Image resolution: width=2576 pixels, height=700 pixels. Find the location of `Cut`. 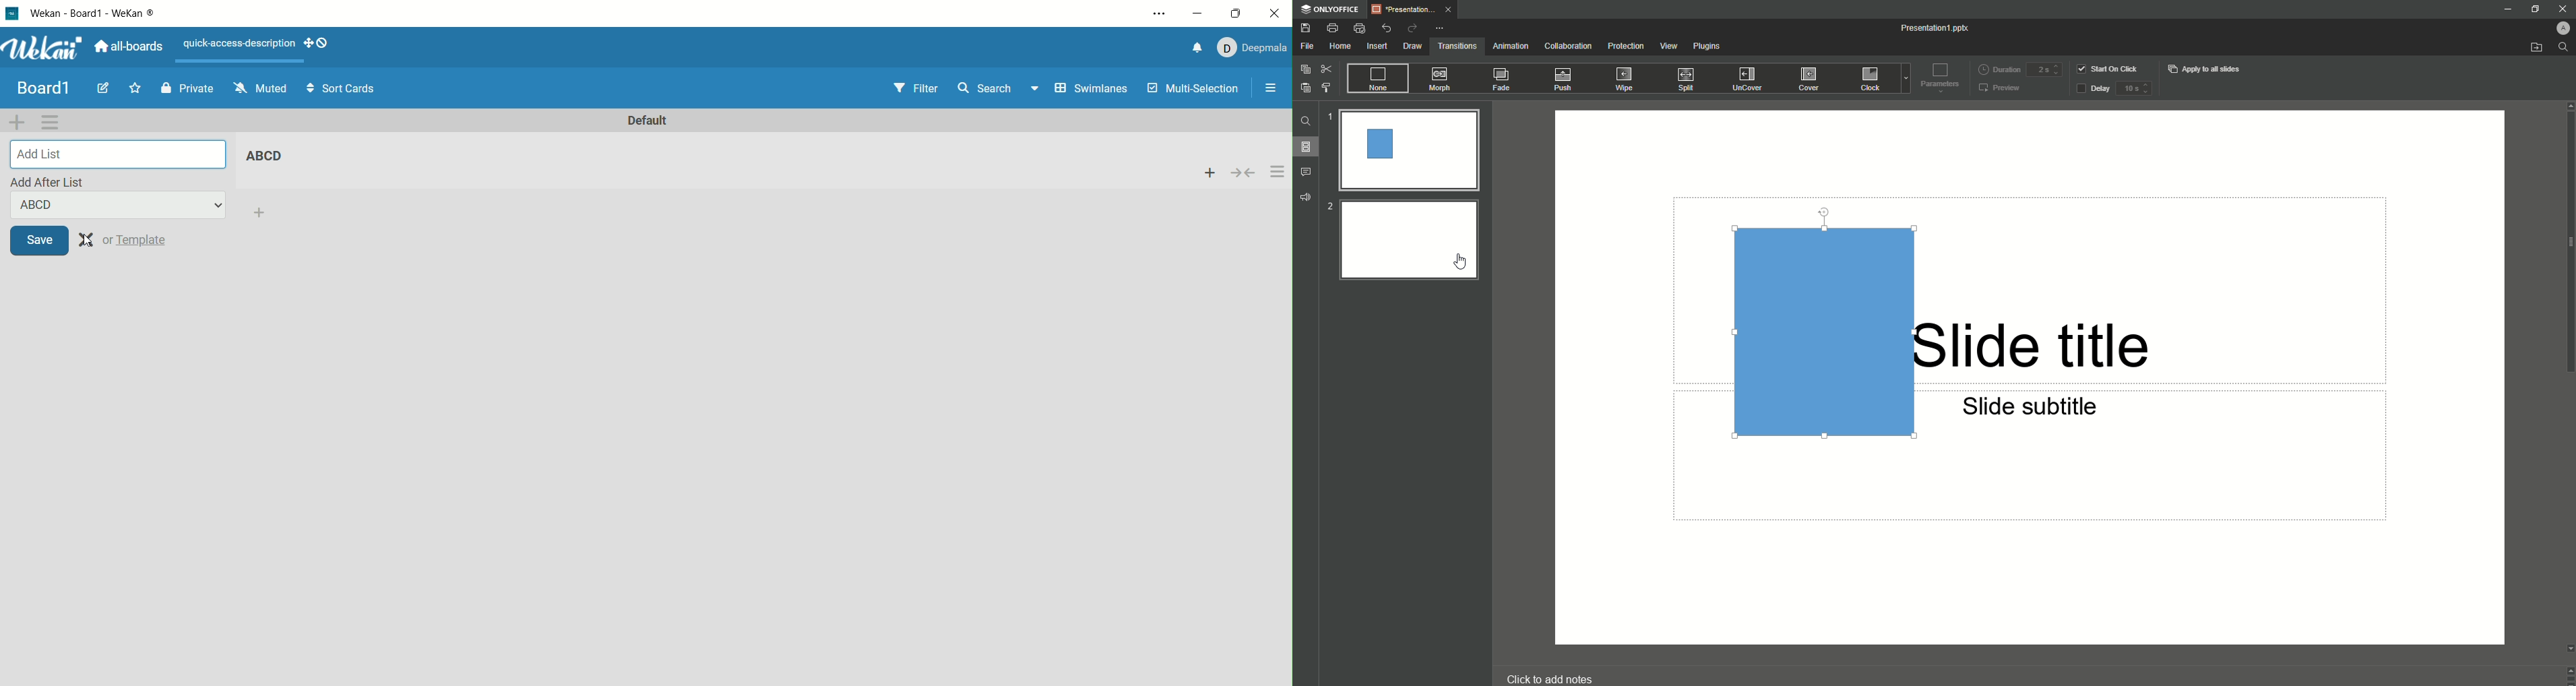

Cut is located at coordinates (1329, 68).